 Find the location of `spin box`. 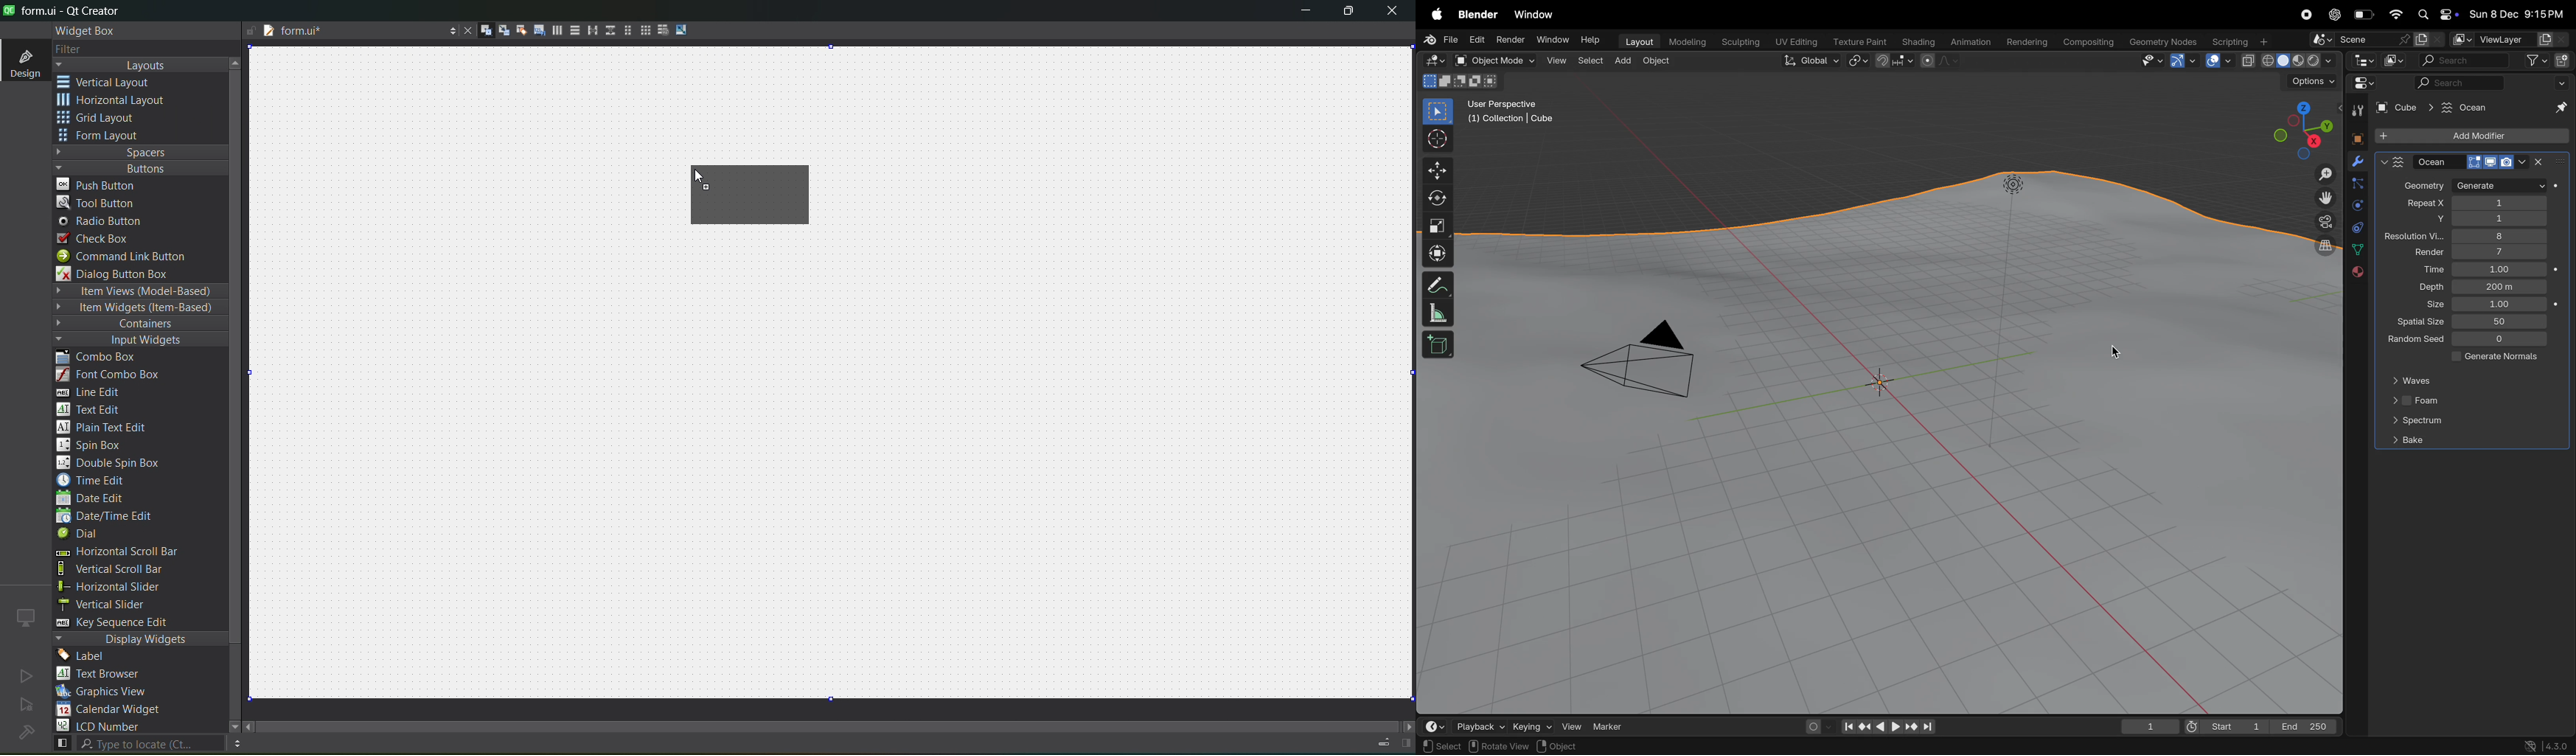

spin box is located at coordinates (97, 445).